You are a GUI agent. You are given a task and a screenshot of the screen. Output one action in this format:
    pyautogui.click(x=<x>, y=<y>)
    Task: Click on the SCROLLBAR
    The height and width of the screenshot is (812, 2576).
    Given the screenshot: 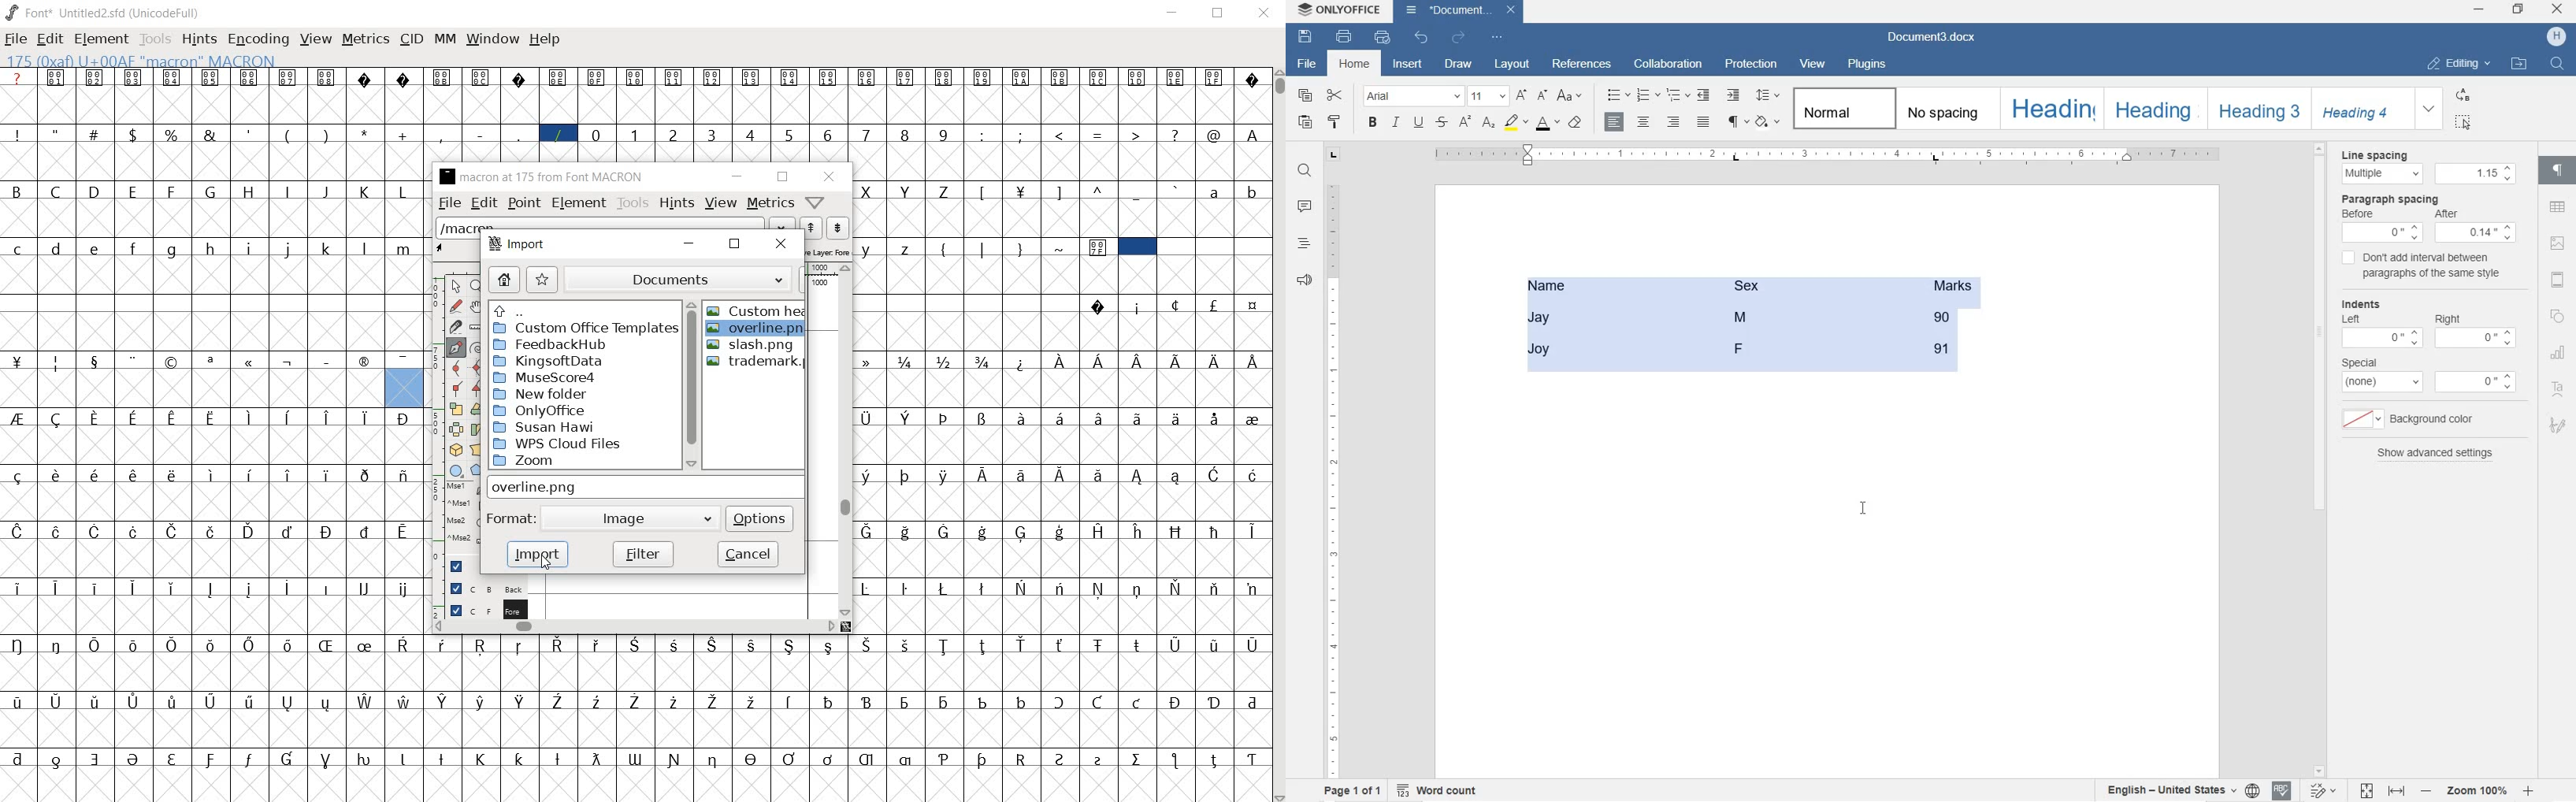 What is the action you would take?
    pyautogui.click(x=1278, y=436)
    